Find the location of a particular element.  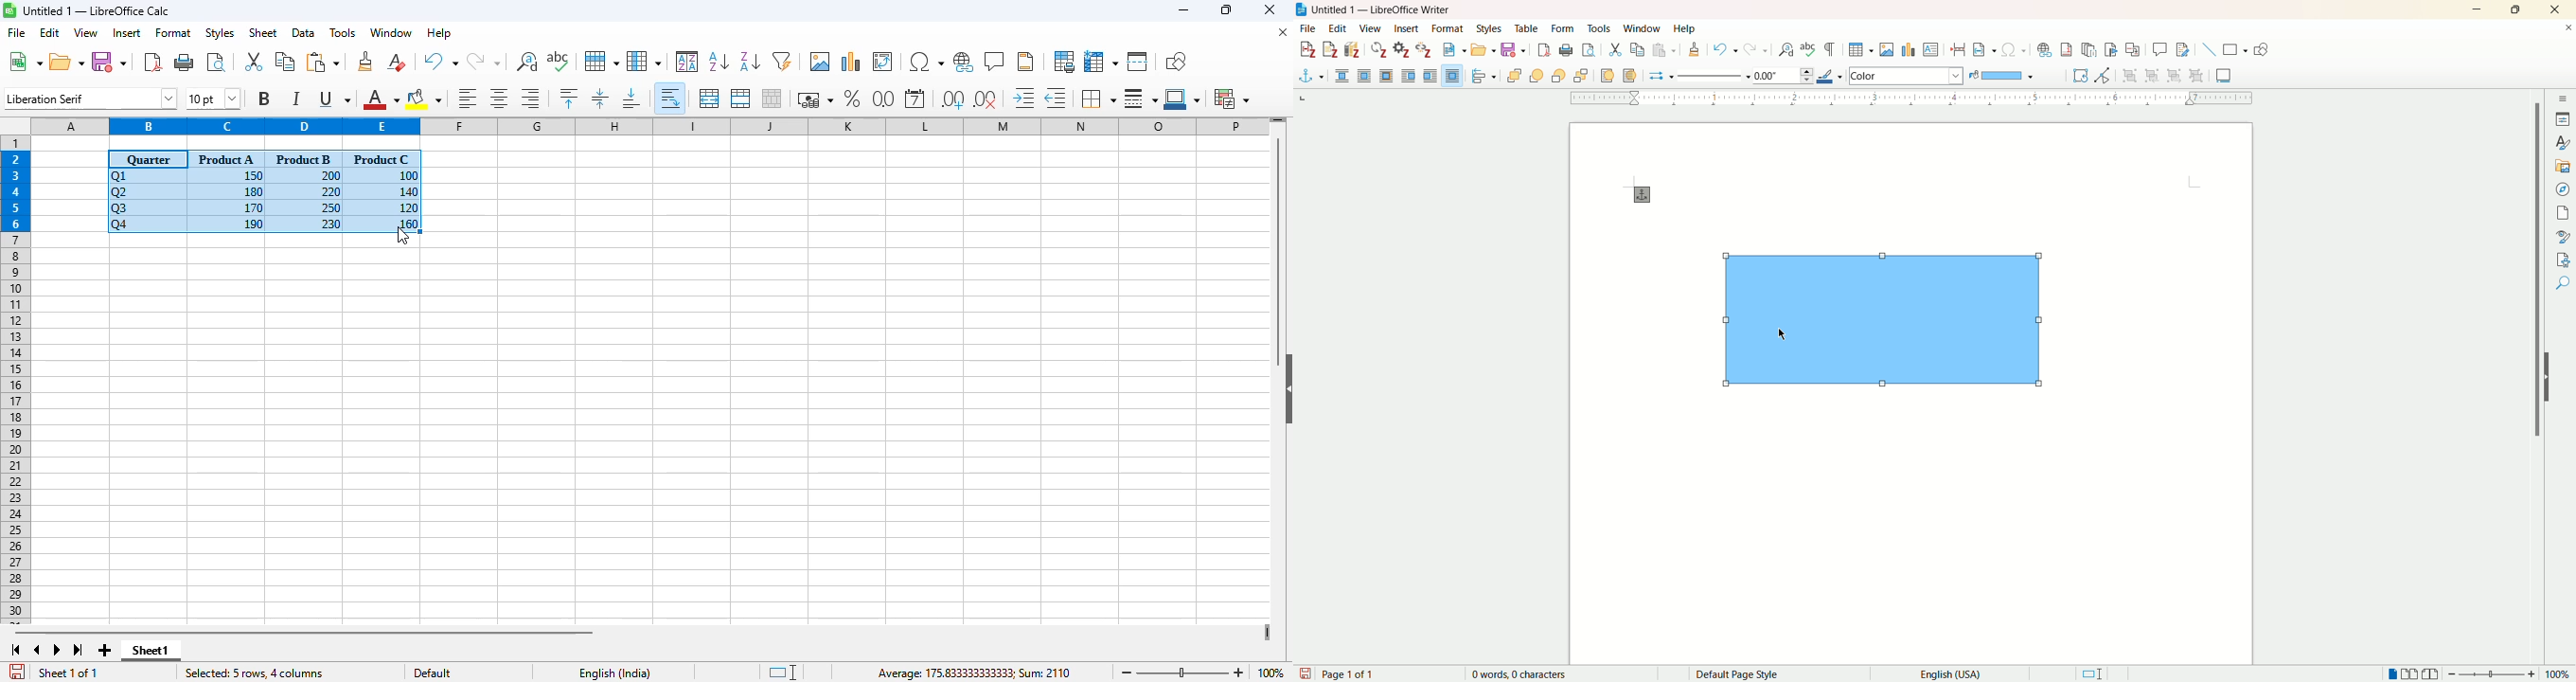

border color is located at coordinates (1184, 99).